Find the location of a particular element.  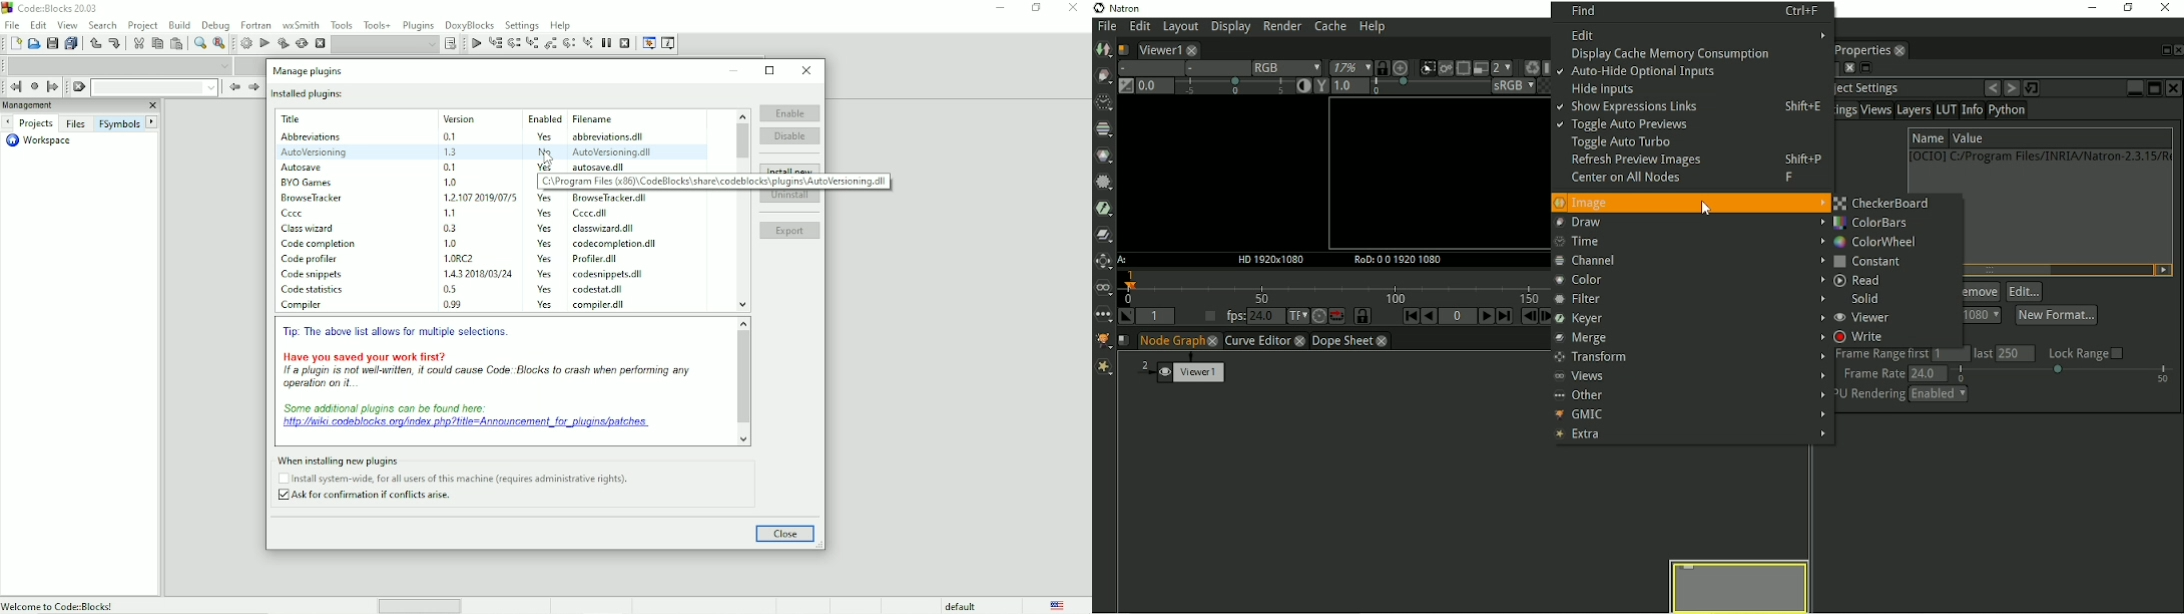

Installed plugins is located at coordinates (309, 94).